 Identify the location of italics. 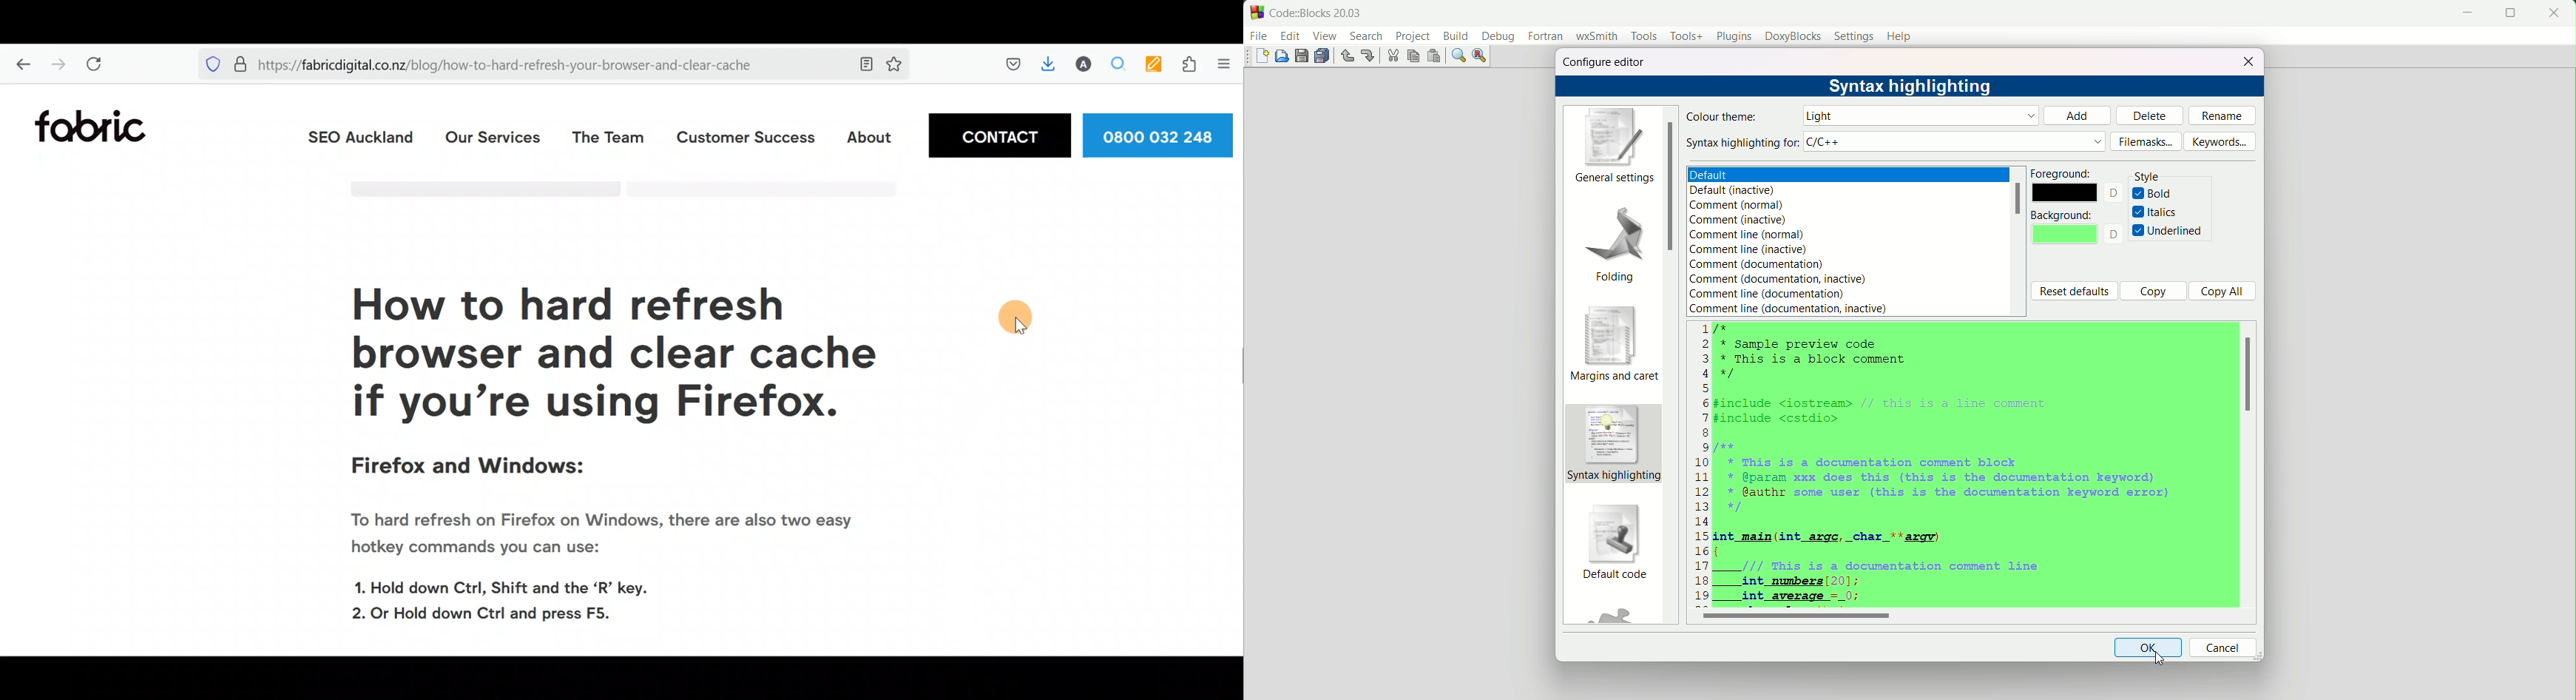
(2156, 212).